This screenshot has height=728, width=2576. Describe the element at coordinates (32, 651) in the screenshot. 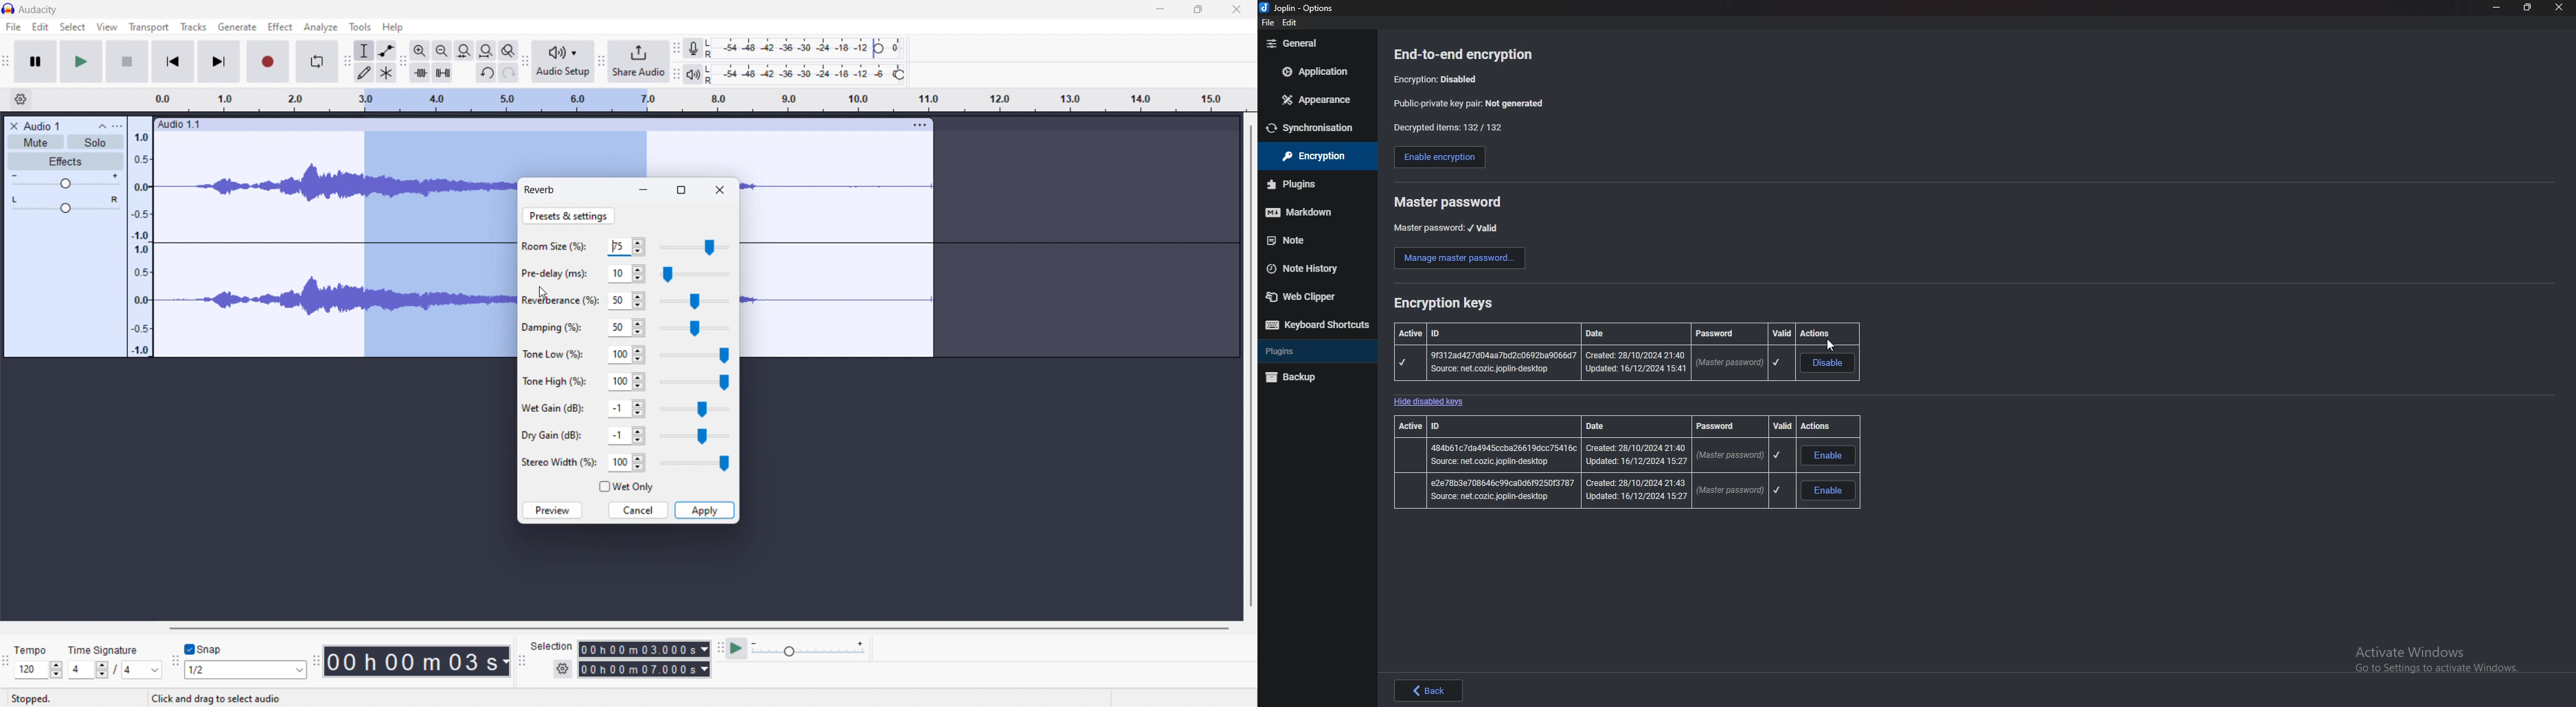

I see `Tempo` at that location.